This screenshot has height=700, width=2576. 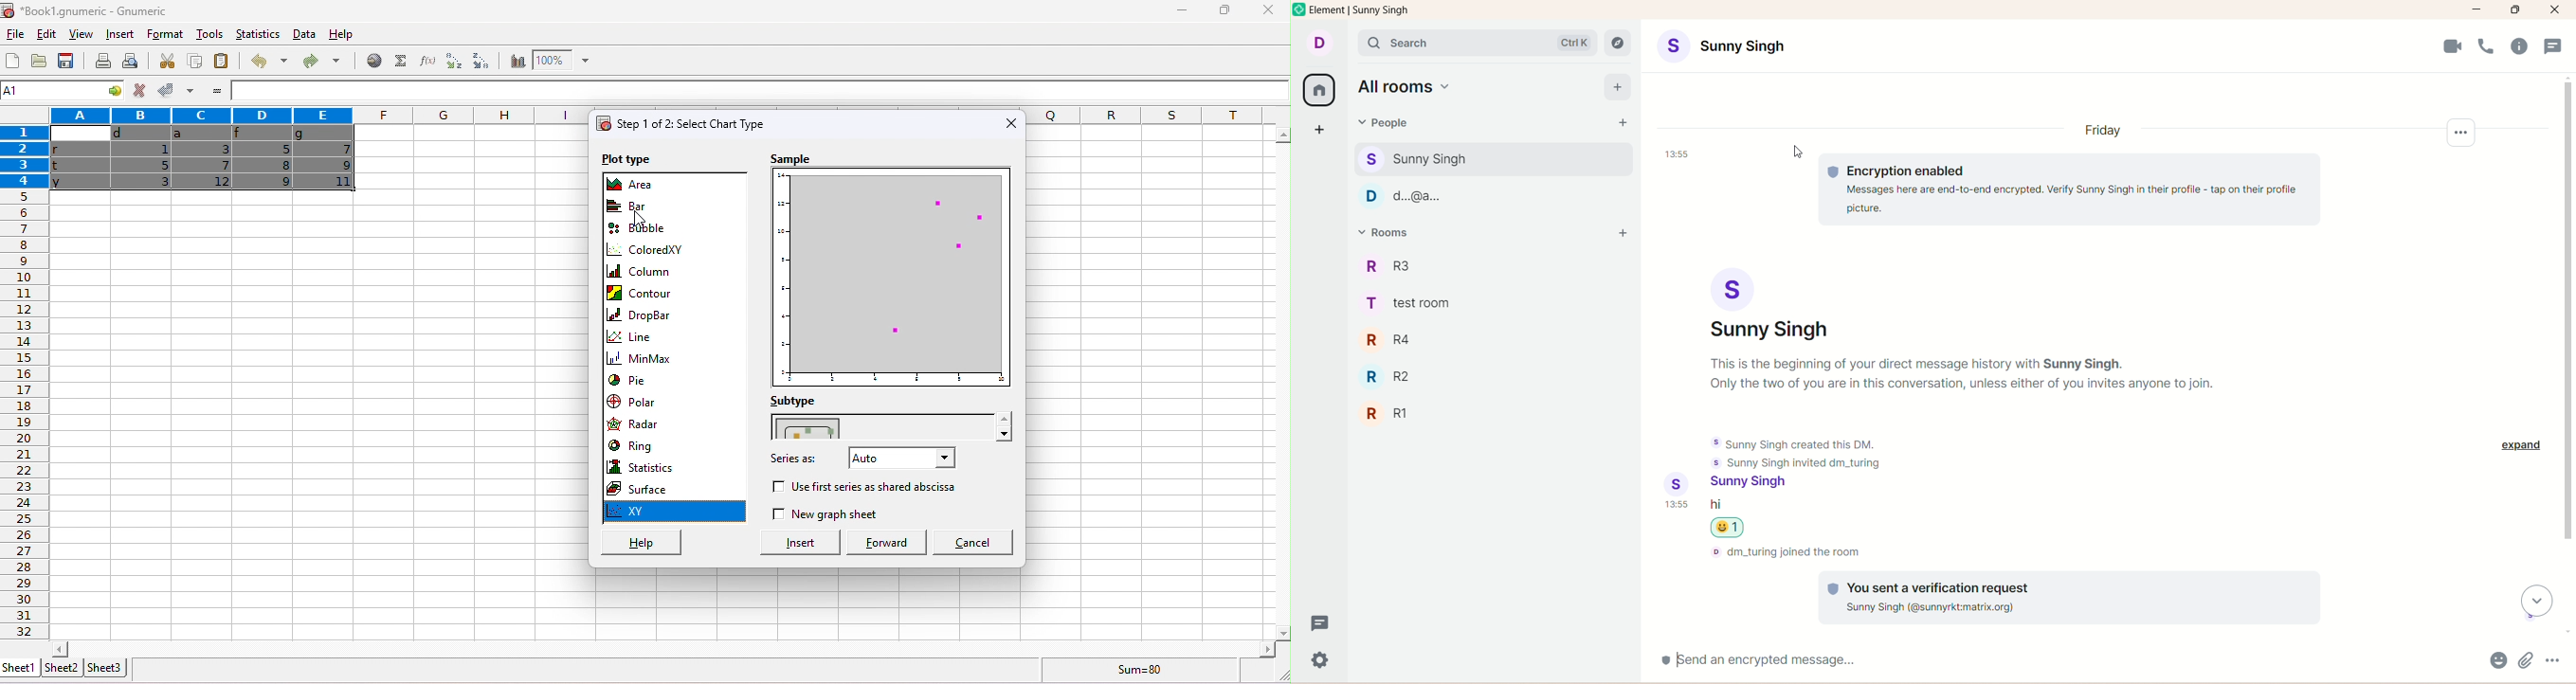 I want to click on Book1.gnumeric - Gnumeric, so click(x=87, y=10).